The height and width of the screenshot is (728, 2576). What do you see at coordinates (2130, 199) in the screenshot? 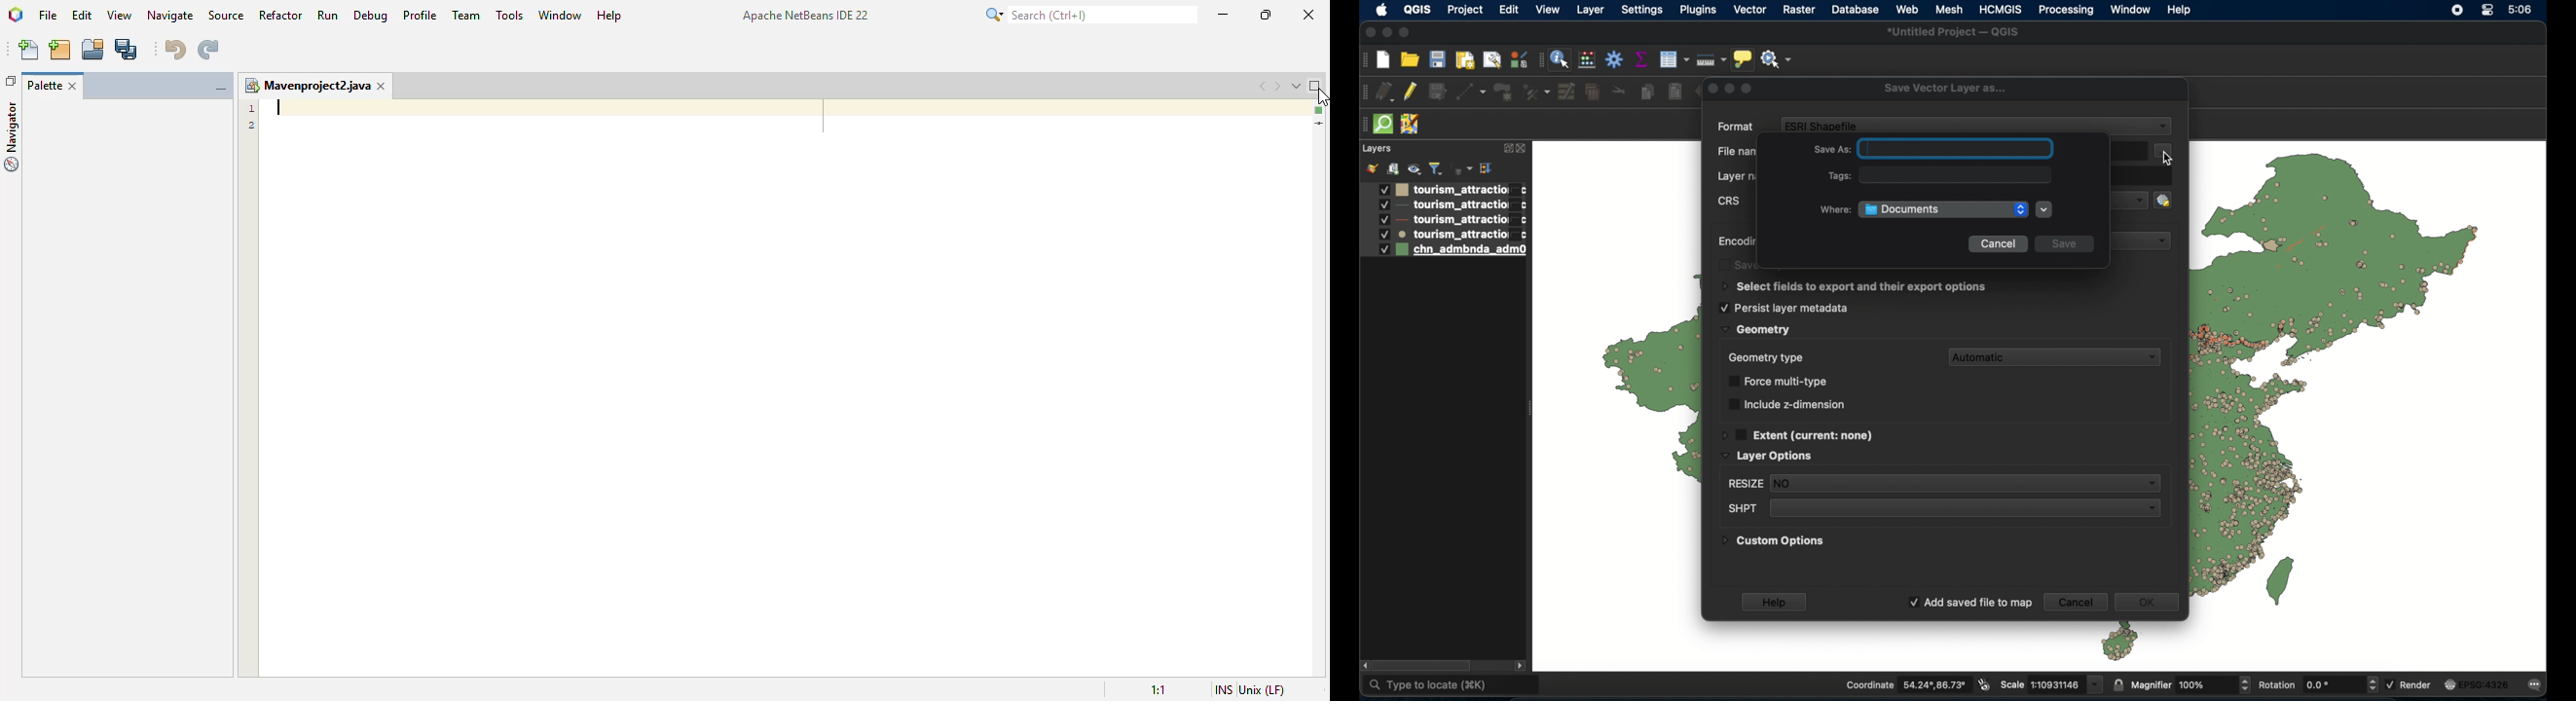
I see `dropdown` at bounding box center [2130, 199].